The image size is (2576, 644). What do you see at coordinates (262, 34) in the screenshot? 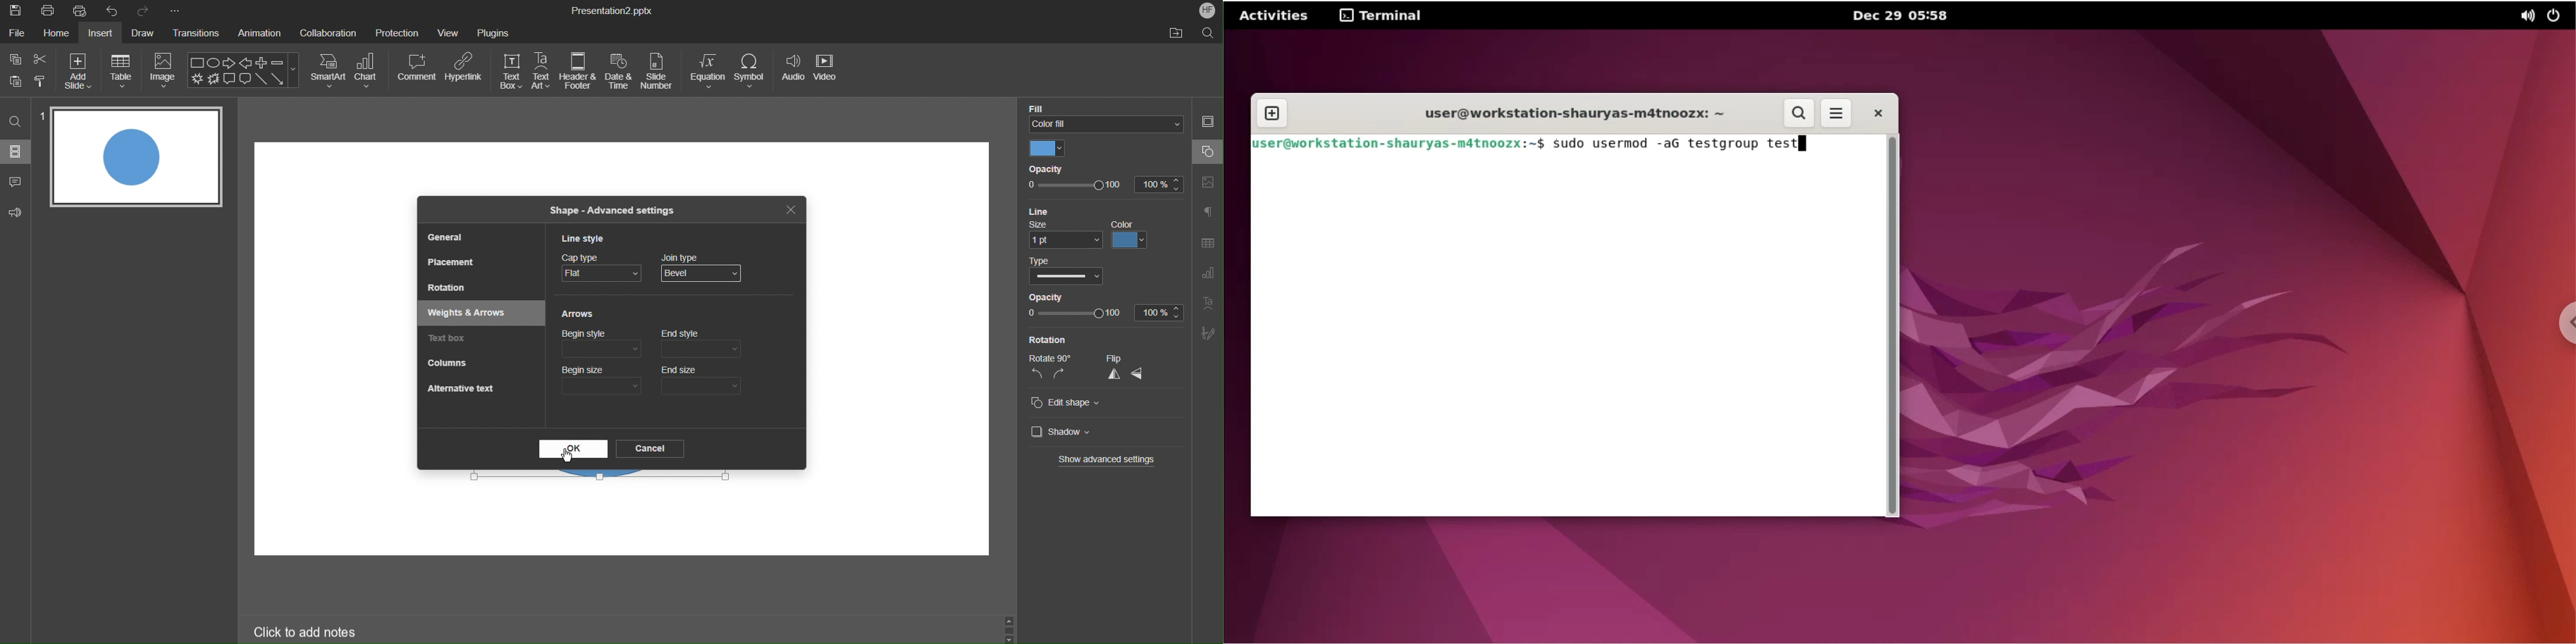
I see `Animation` at bounding box center [262, 34].